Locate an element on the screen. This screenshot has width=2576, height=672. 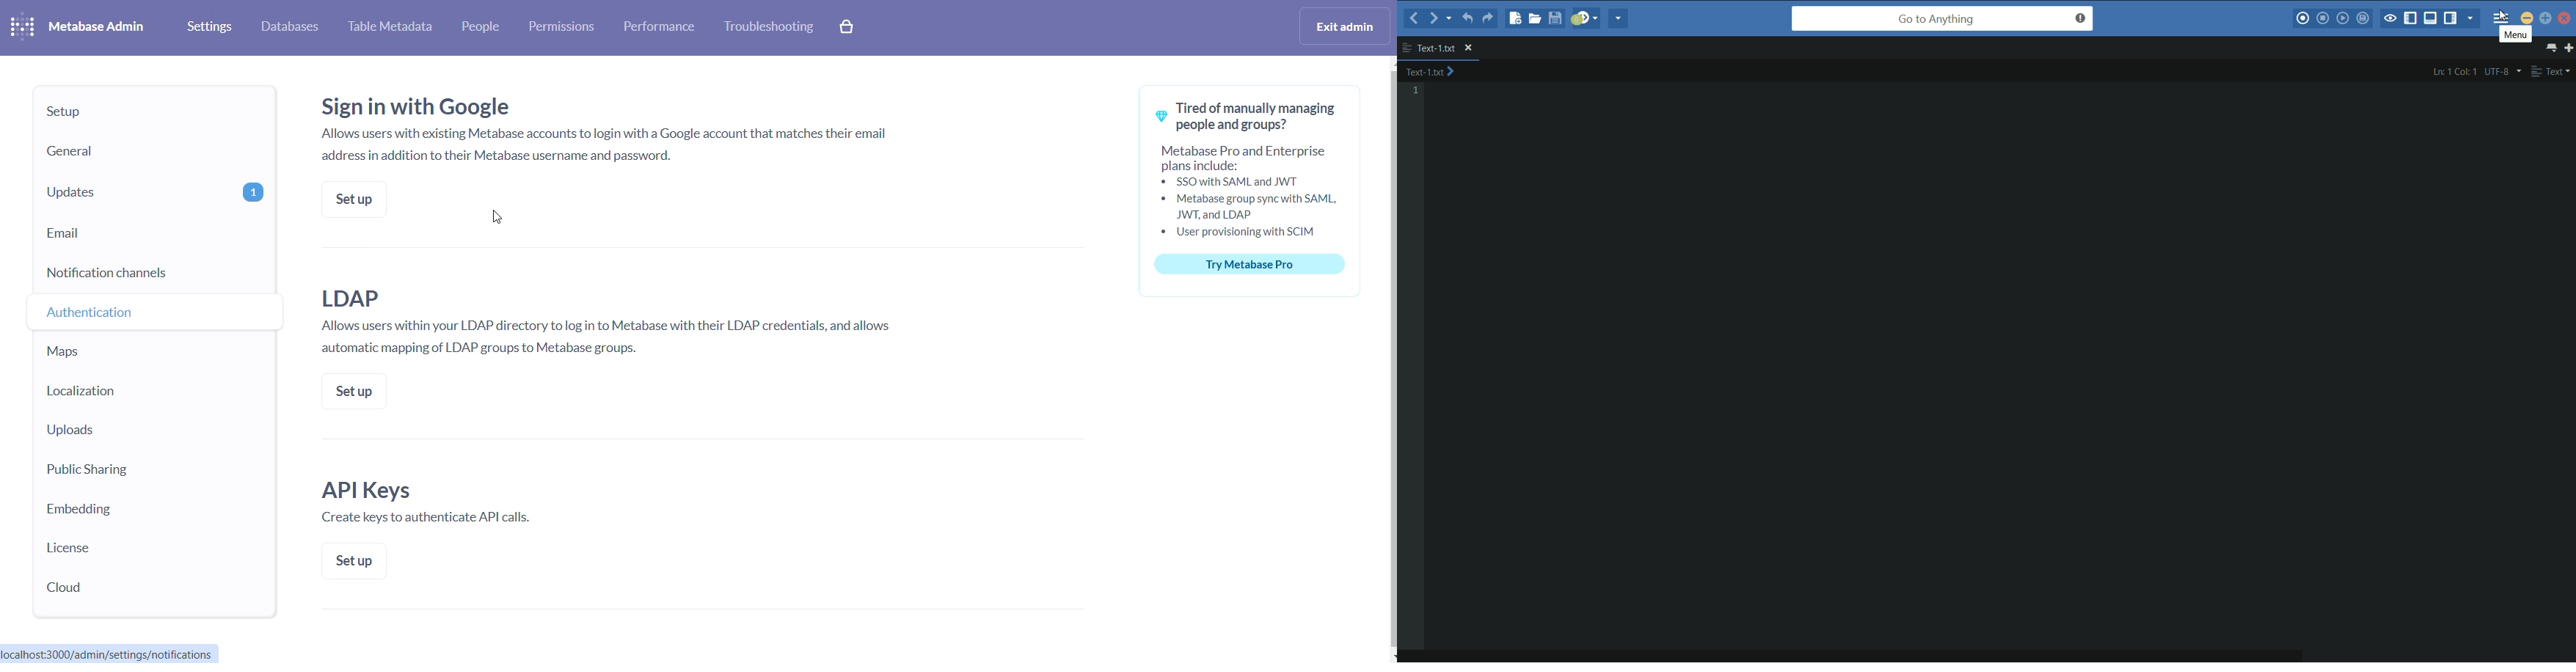
logo and heading is located at coordinates (80, 26).